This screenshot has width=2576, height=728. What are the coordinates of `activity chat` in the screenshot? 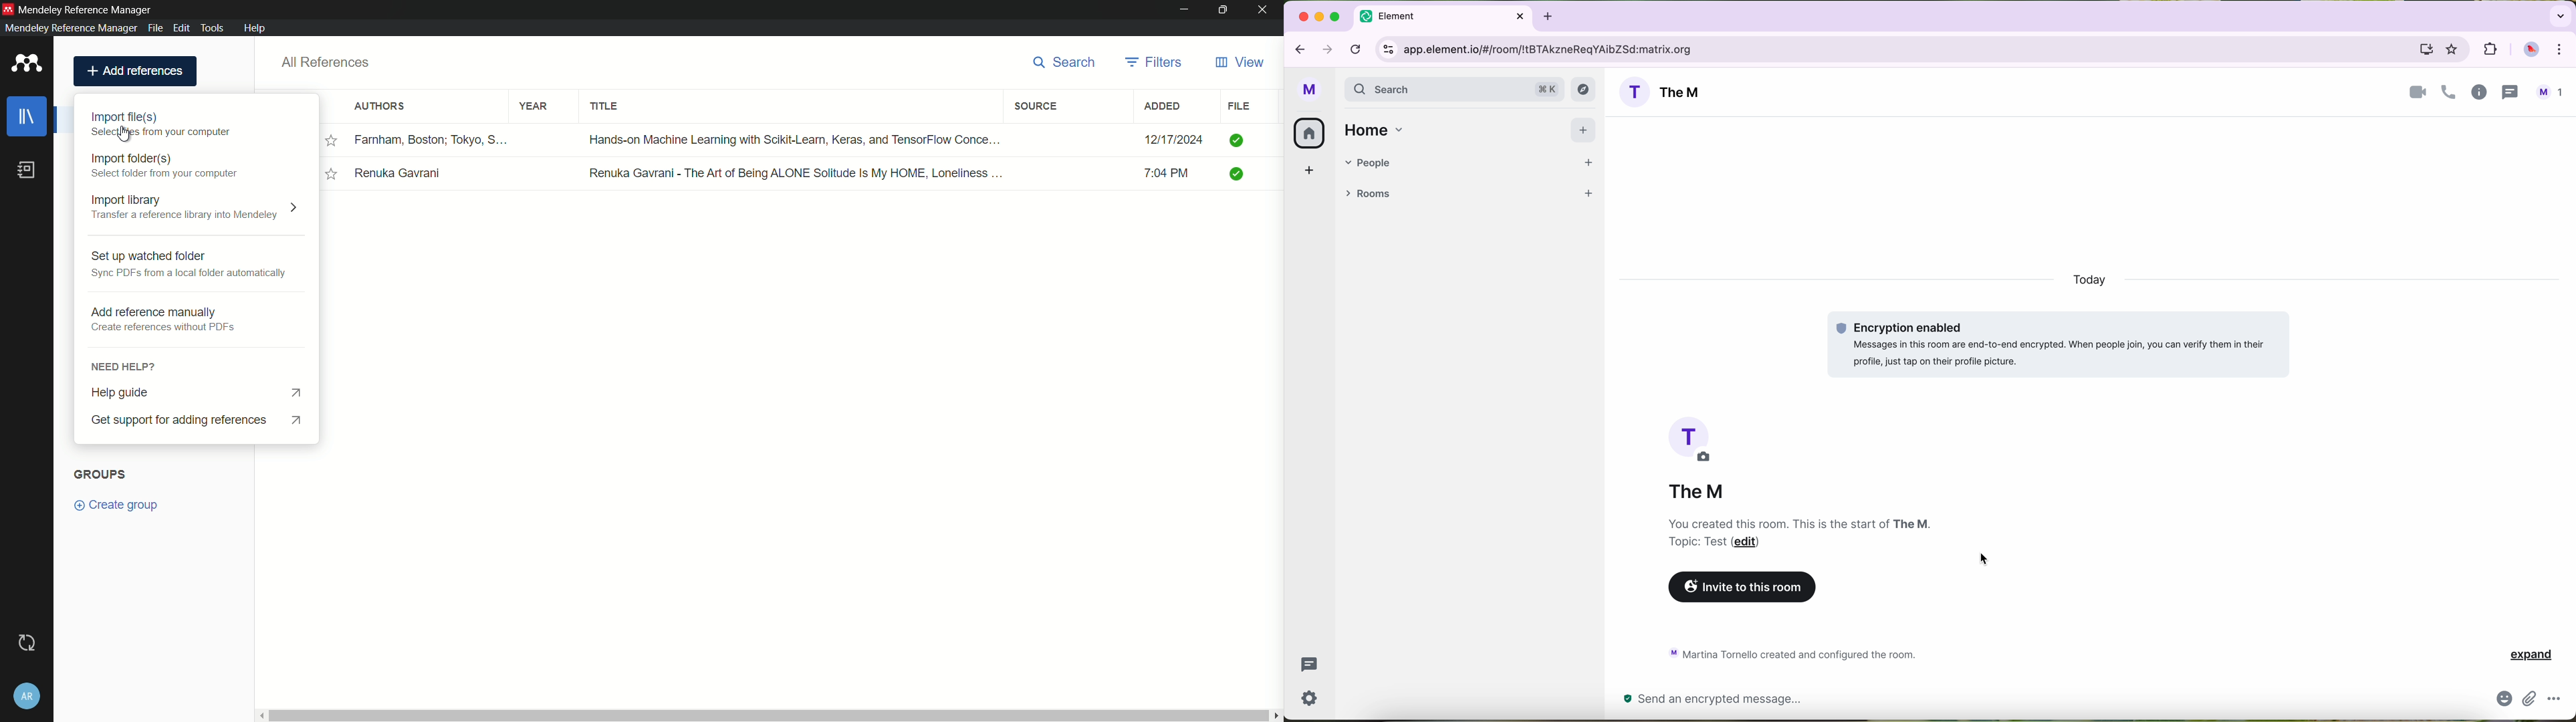 It's located at (1796, 651).